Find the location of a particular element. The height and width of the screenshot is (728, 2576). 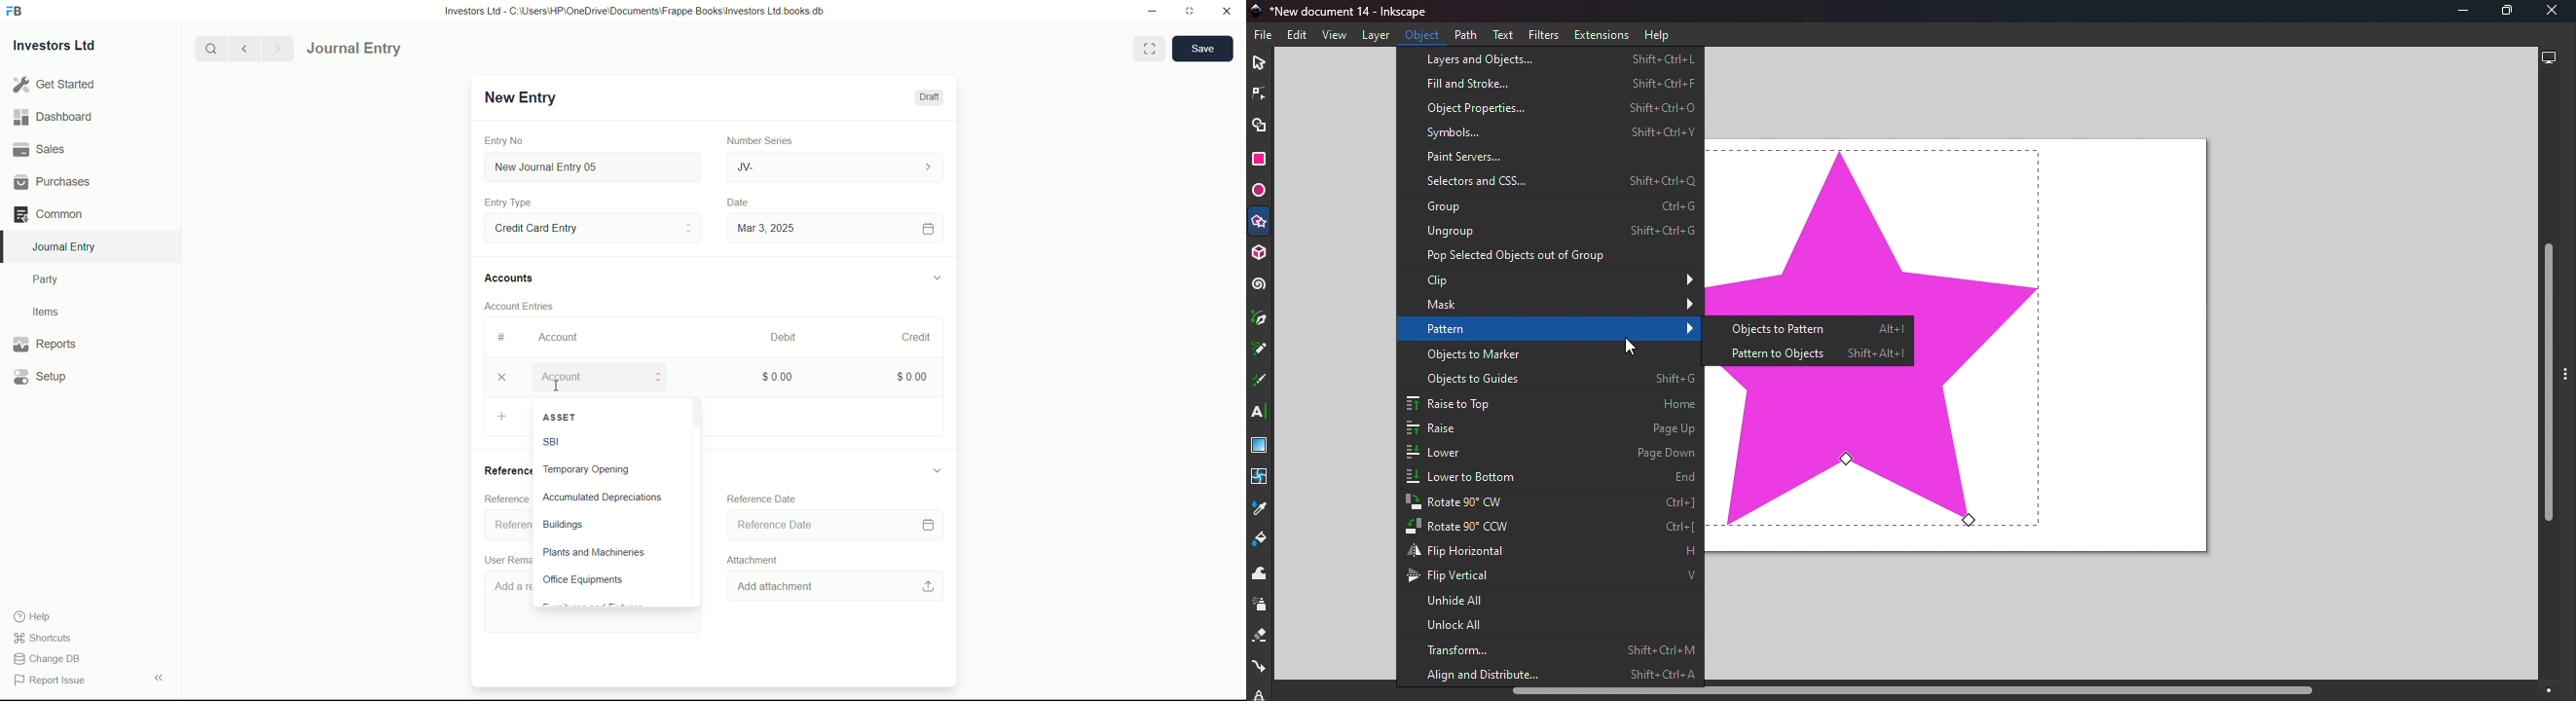

Pencil tool is located at coordinates (1260, 350).